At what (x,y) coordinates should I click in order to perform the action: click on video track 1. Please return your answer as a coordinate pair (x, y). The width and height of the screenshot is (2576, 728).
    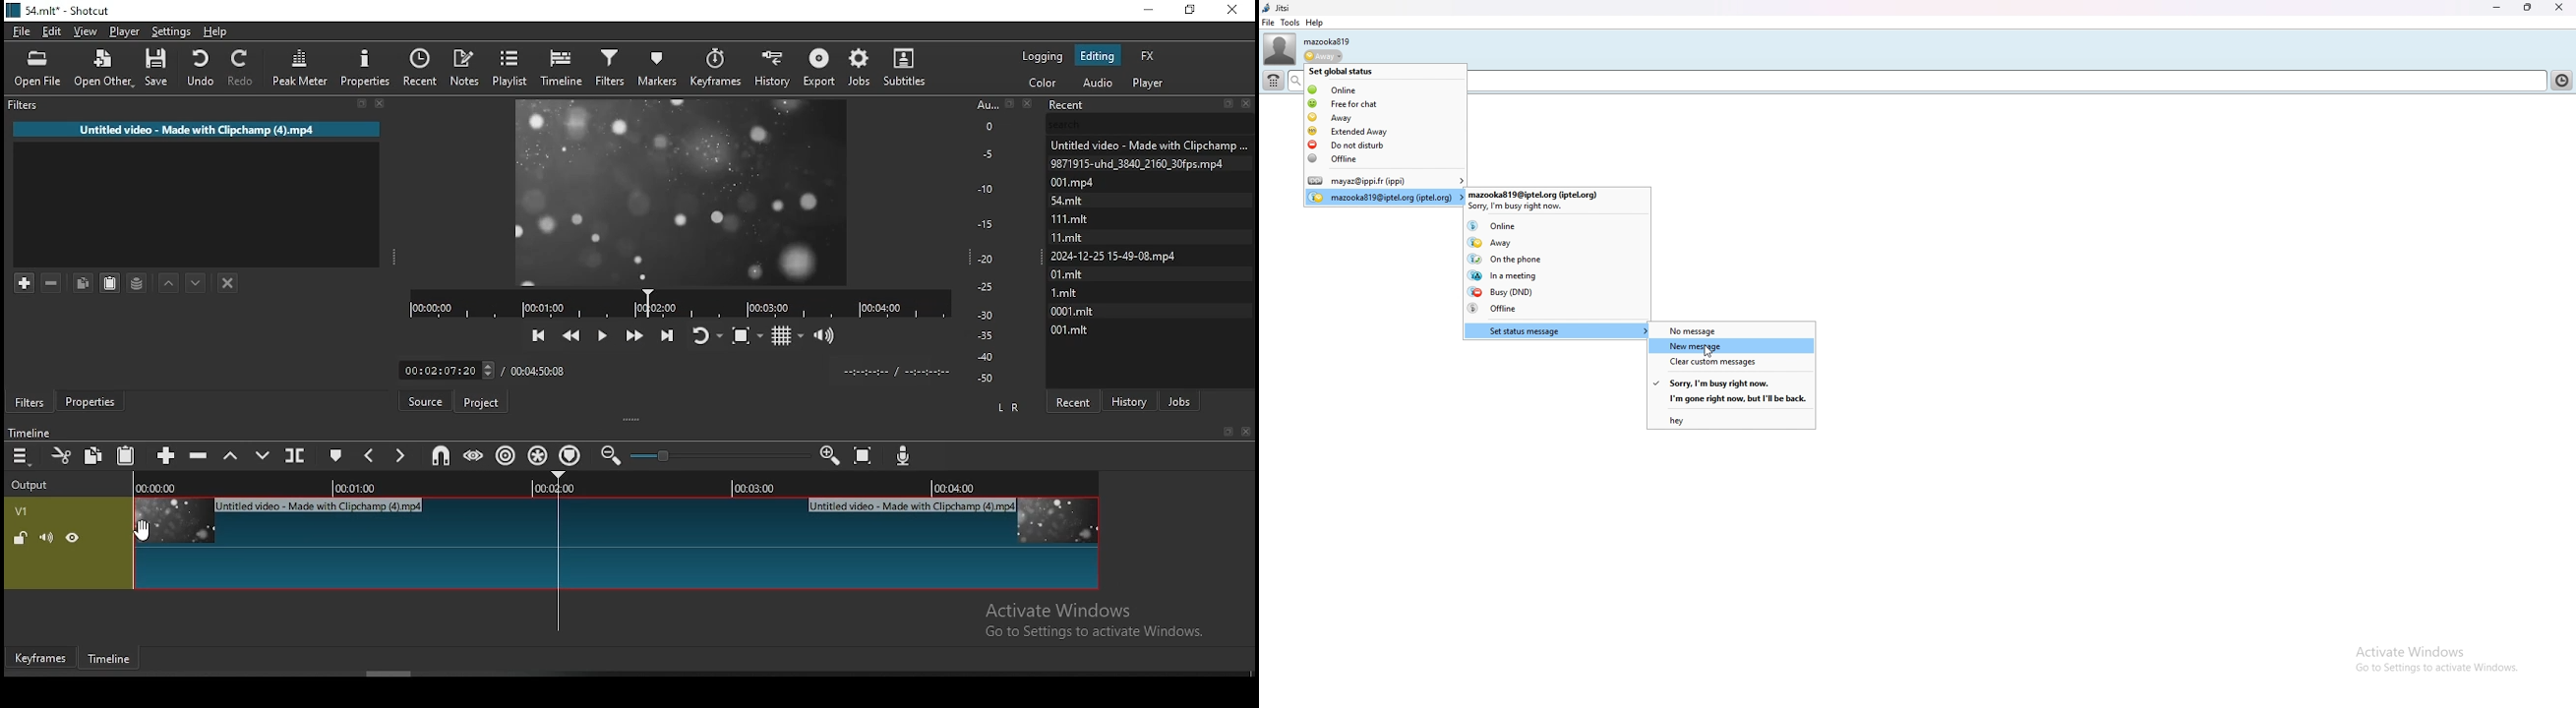
    Looking at the image, I should click on (616, 543).